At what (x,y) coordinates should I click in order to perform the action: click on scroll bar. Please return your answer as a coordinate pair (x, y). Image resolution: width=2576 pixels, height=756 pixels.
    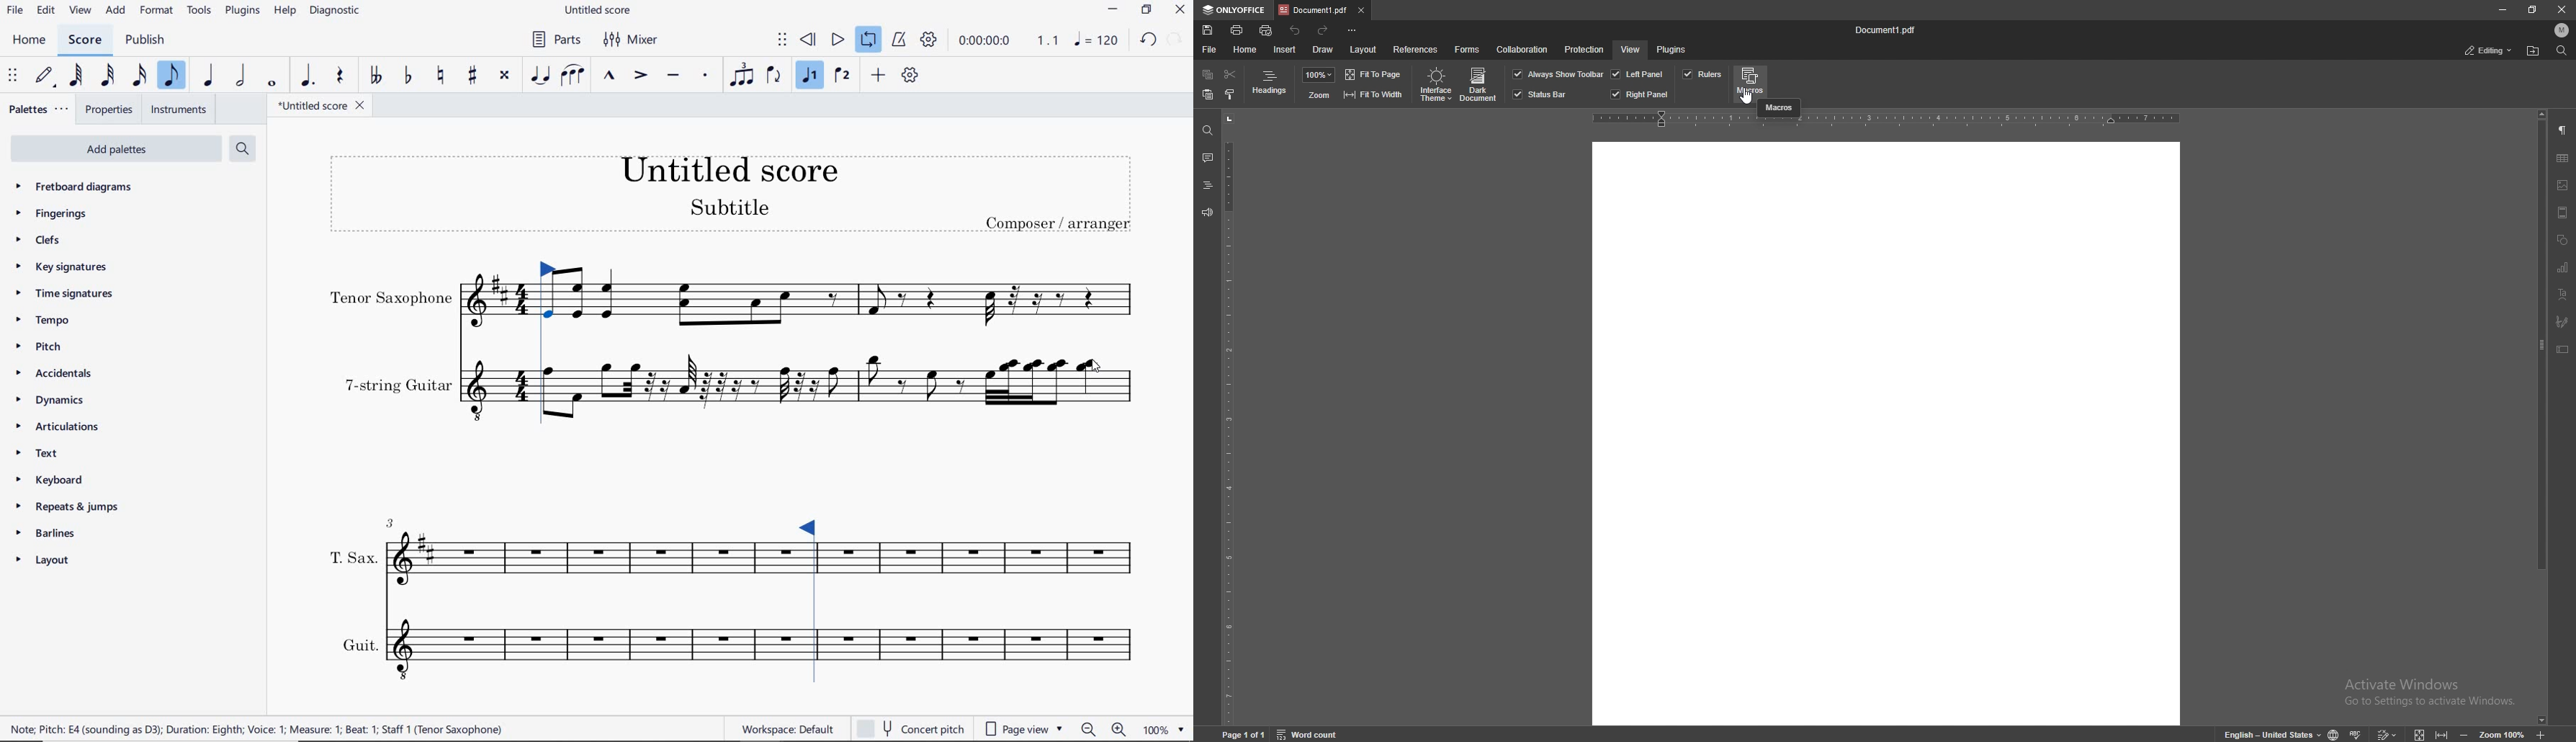
    Looking at the image, I should click on (2542, 416).